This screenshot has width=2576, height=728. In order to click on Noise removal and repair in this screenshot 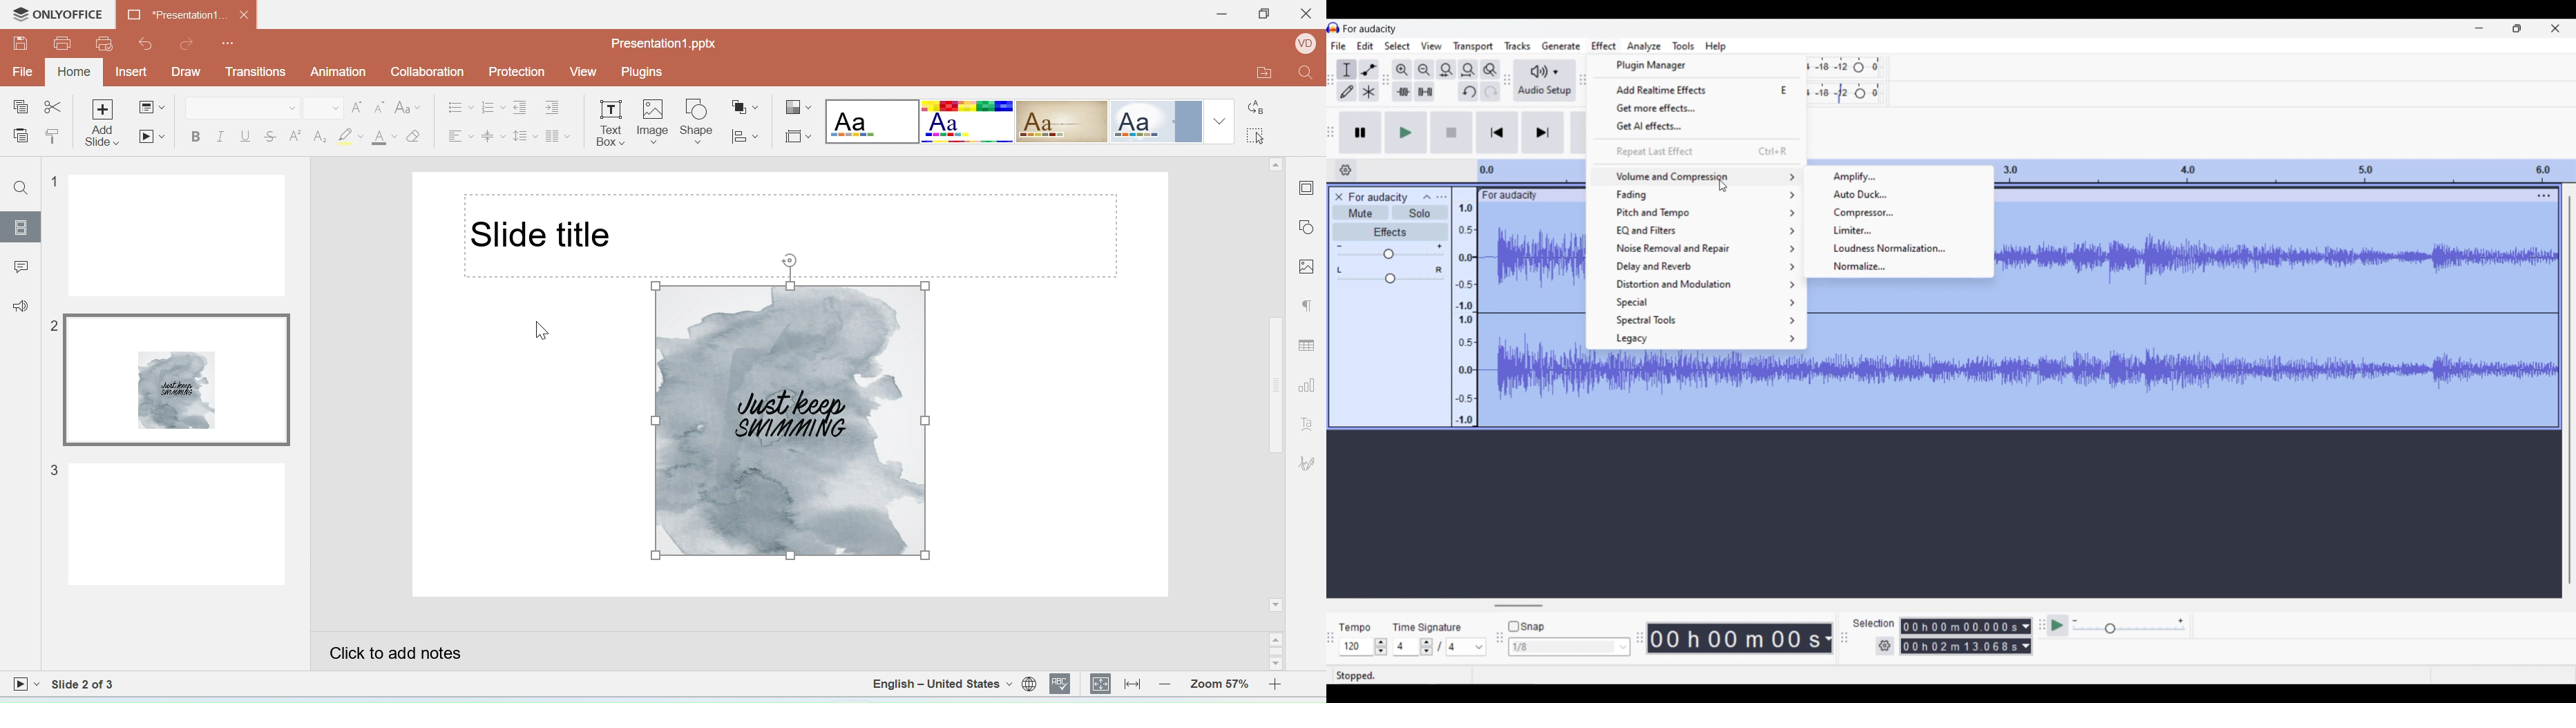, I will do `click(1696, 248)`.